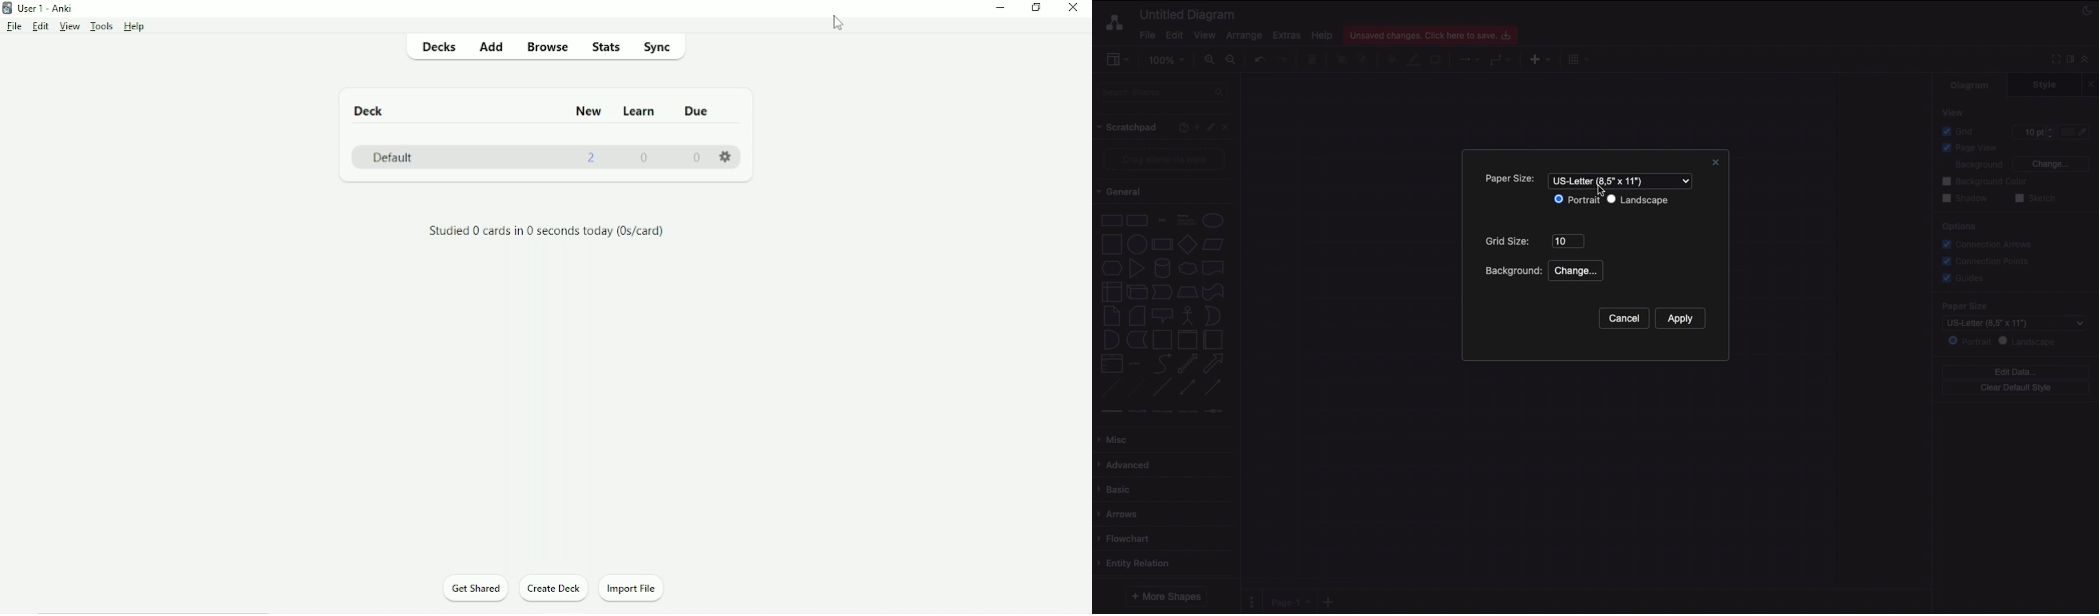  Describe the element at coordinates (1511, 241) in the screenshot. I see `Grid size` at that location.